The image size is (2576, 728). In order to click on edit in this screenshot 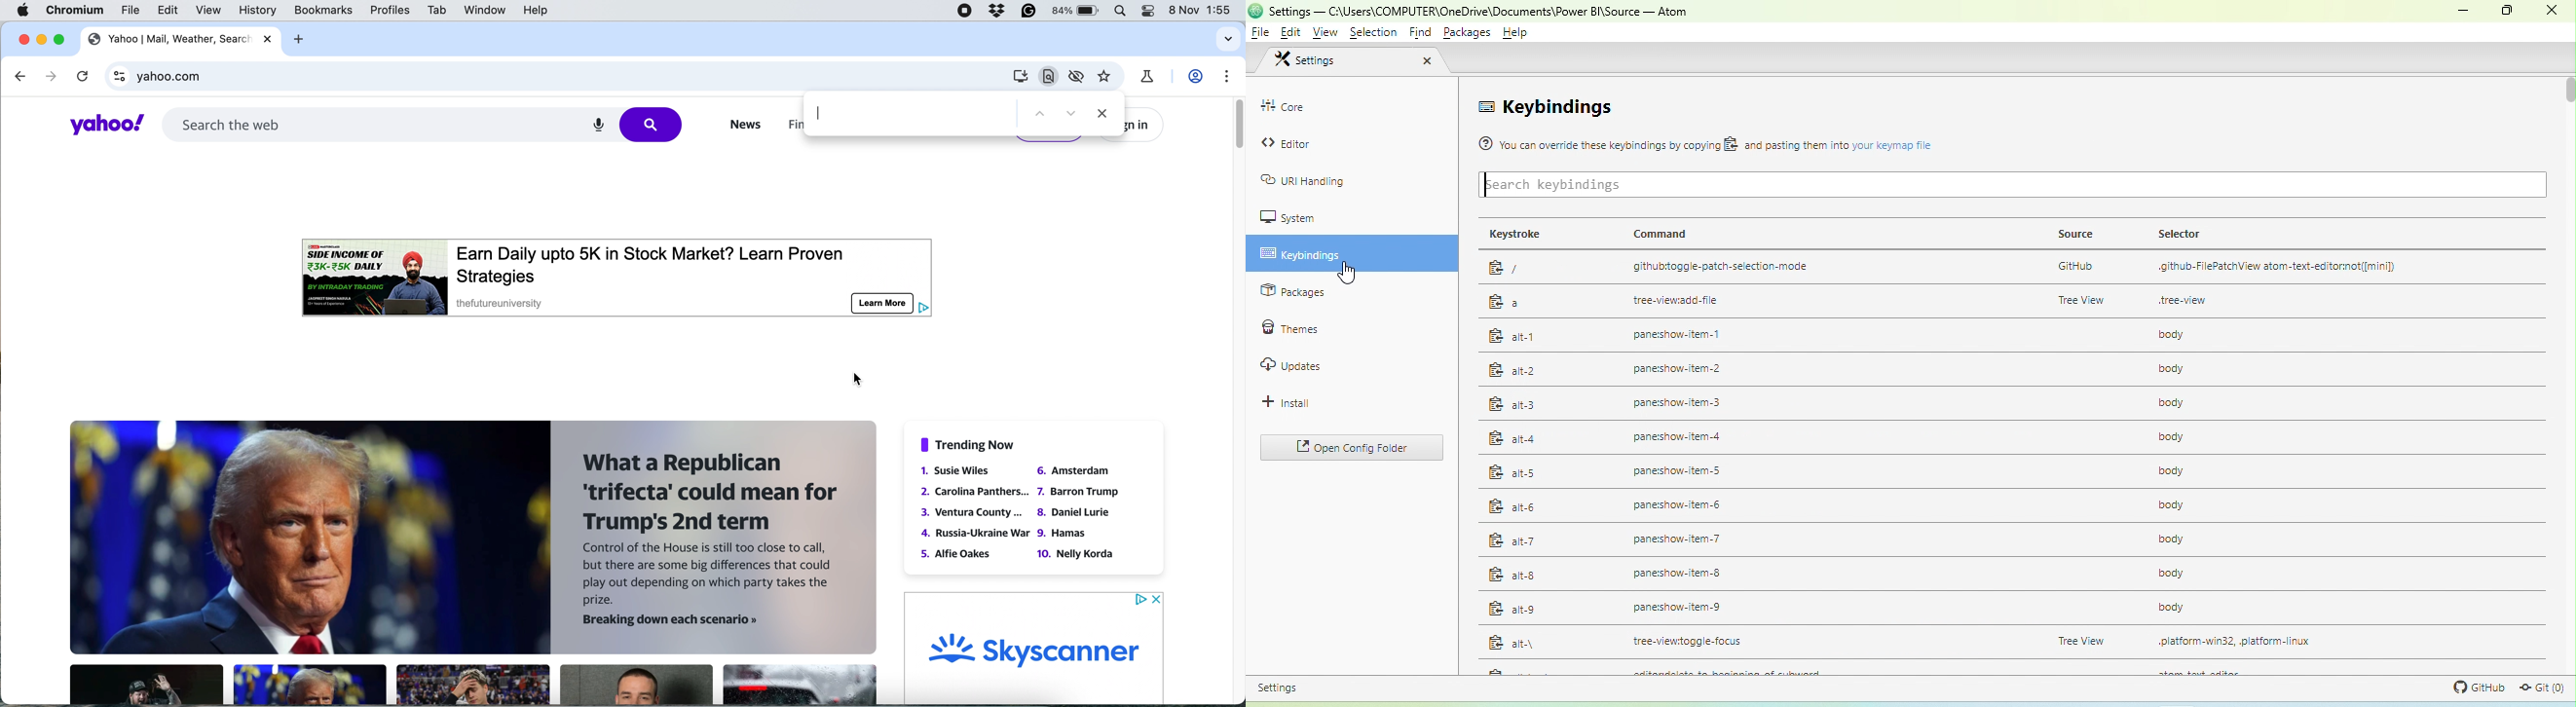, I will do `click(168, 11)`.